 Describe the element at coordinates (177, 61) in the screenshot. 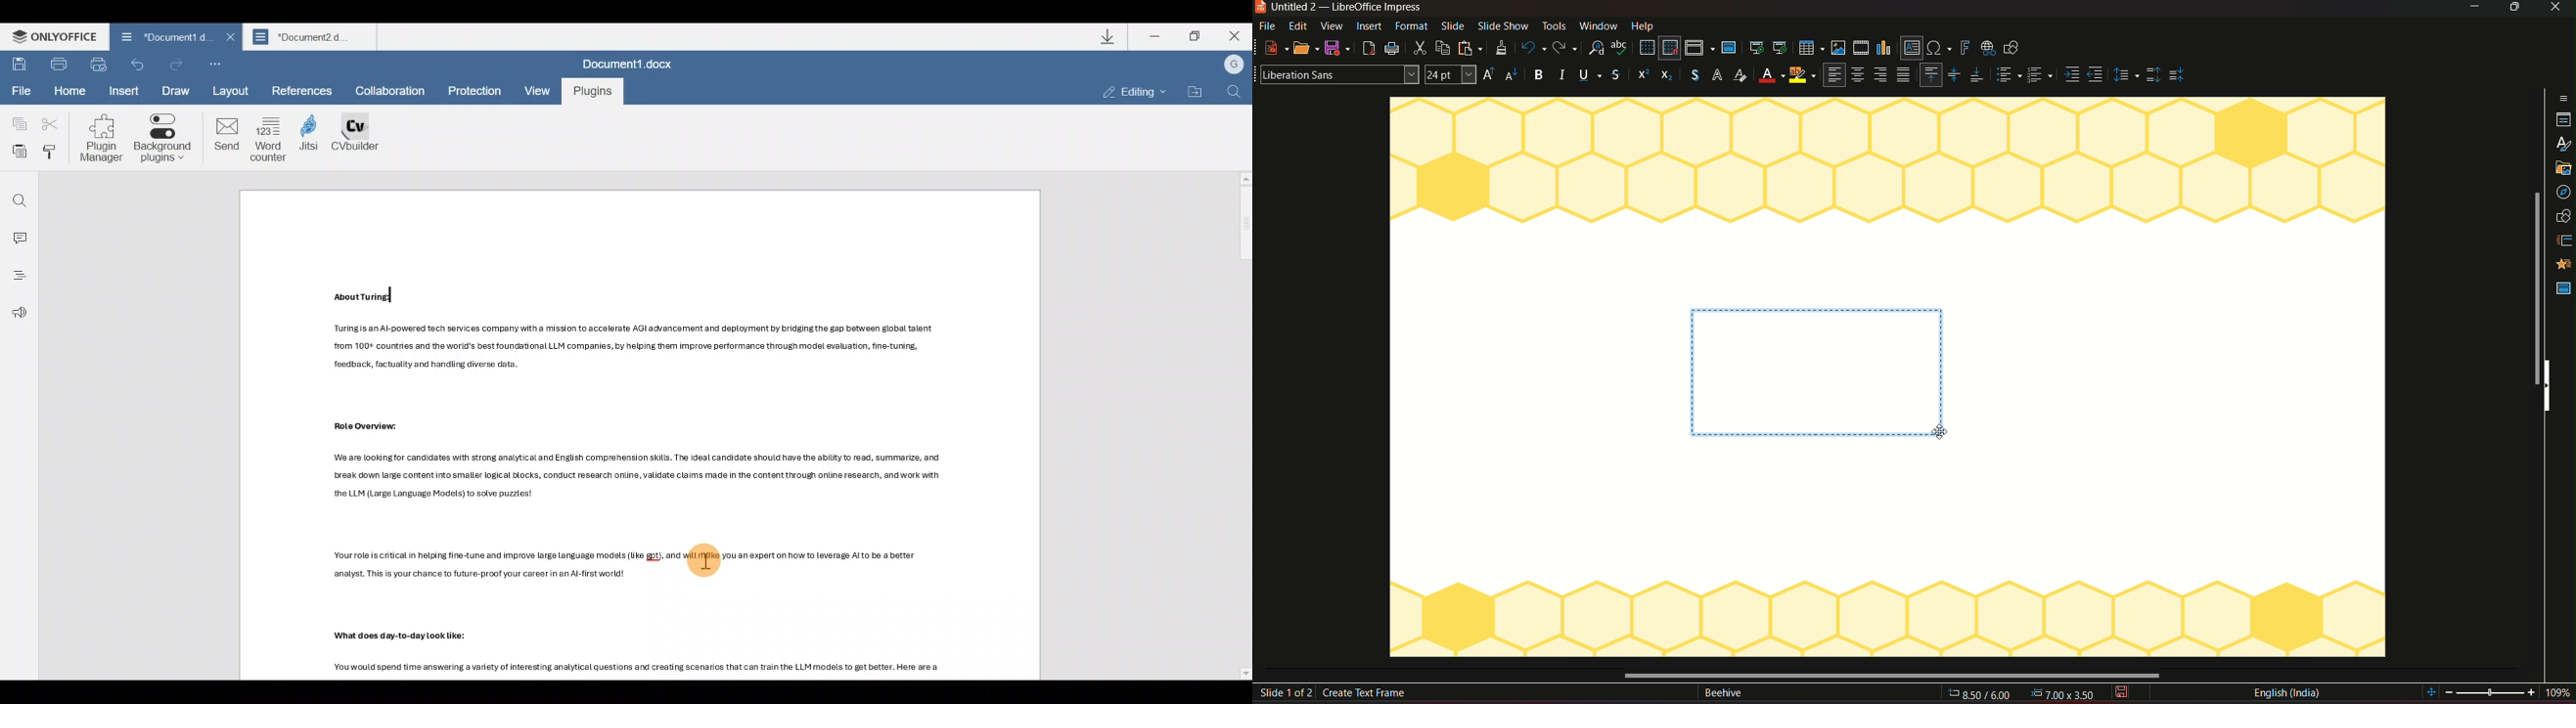

I see `Undo` at that location.